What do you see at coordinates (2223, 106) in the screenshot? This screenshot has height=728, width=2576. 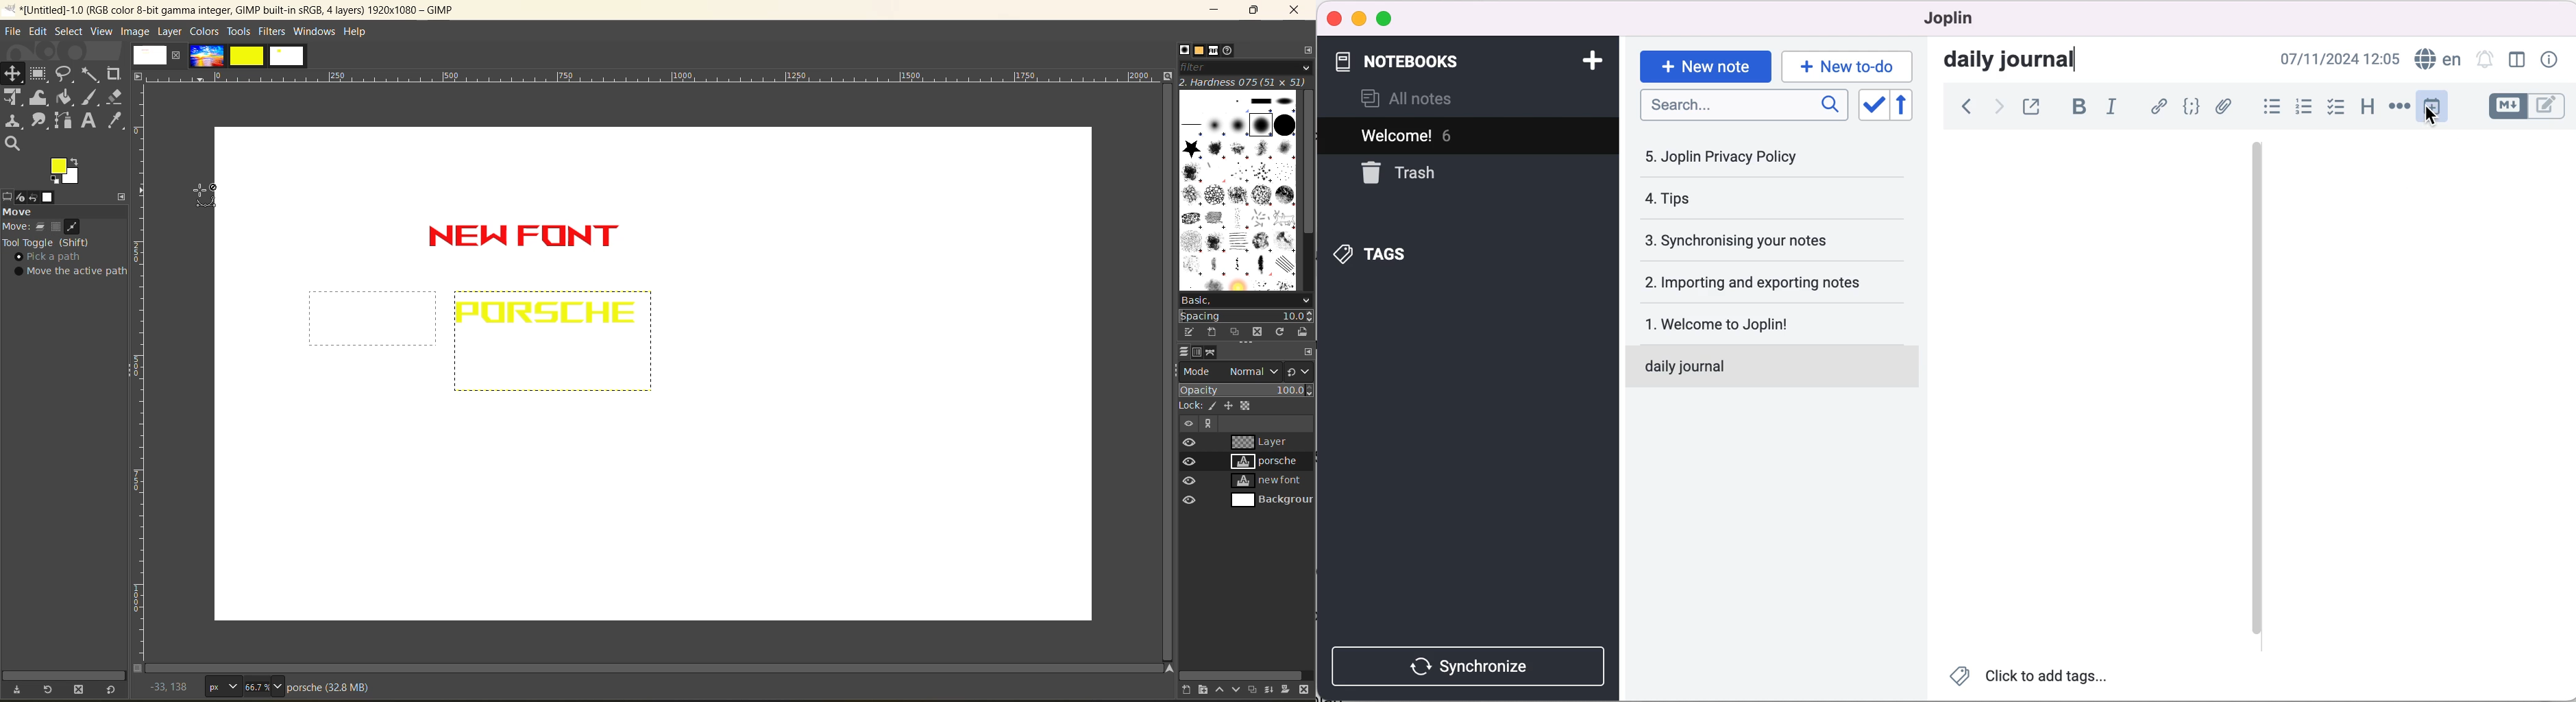 I see `attach file` at bounding box center [2223, 106].